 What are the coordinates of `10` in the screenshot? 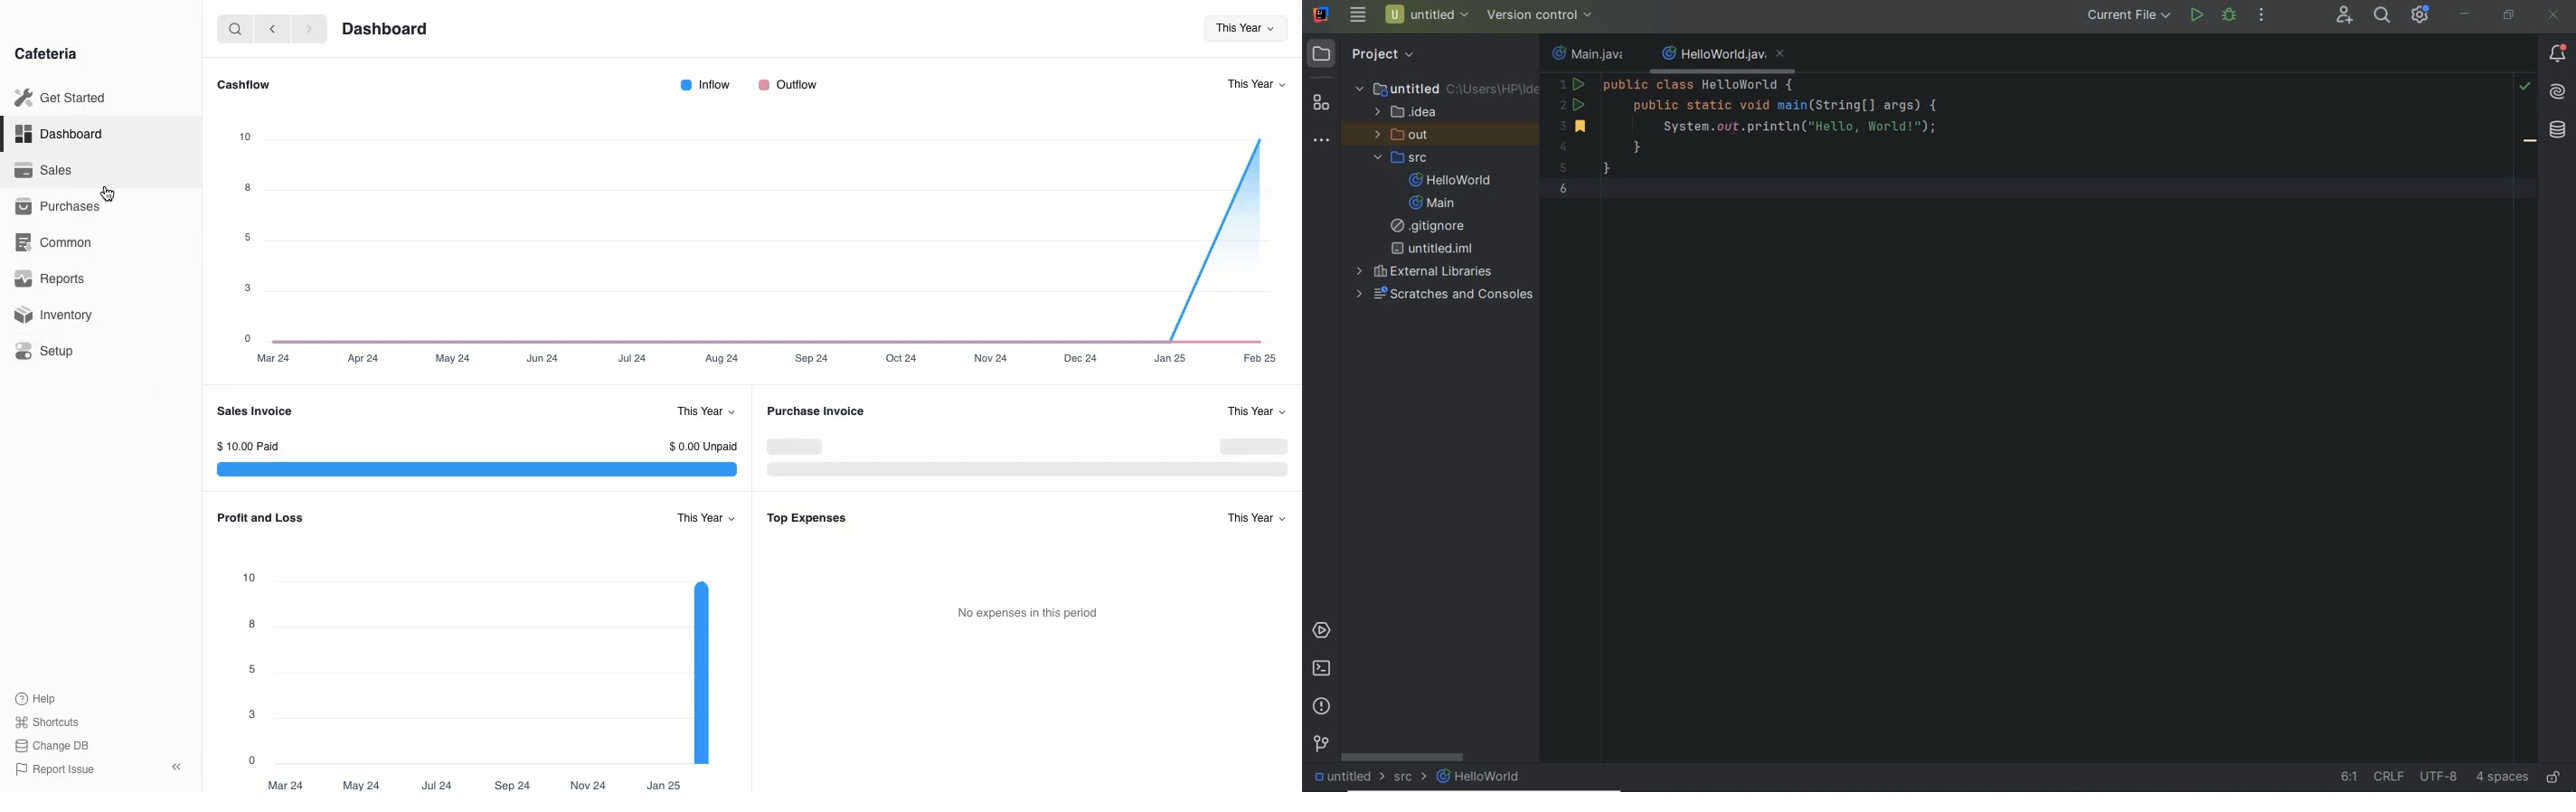 It's located at (250, 578).